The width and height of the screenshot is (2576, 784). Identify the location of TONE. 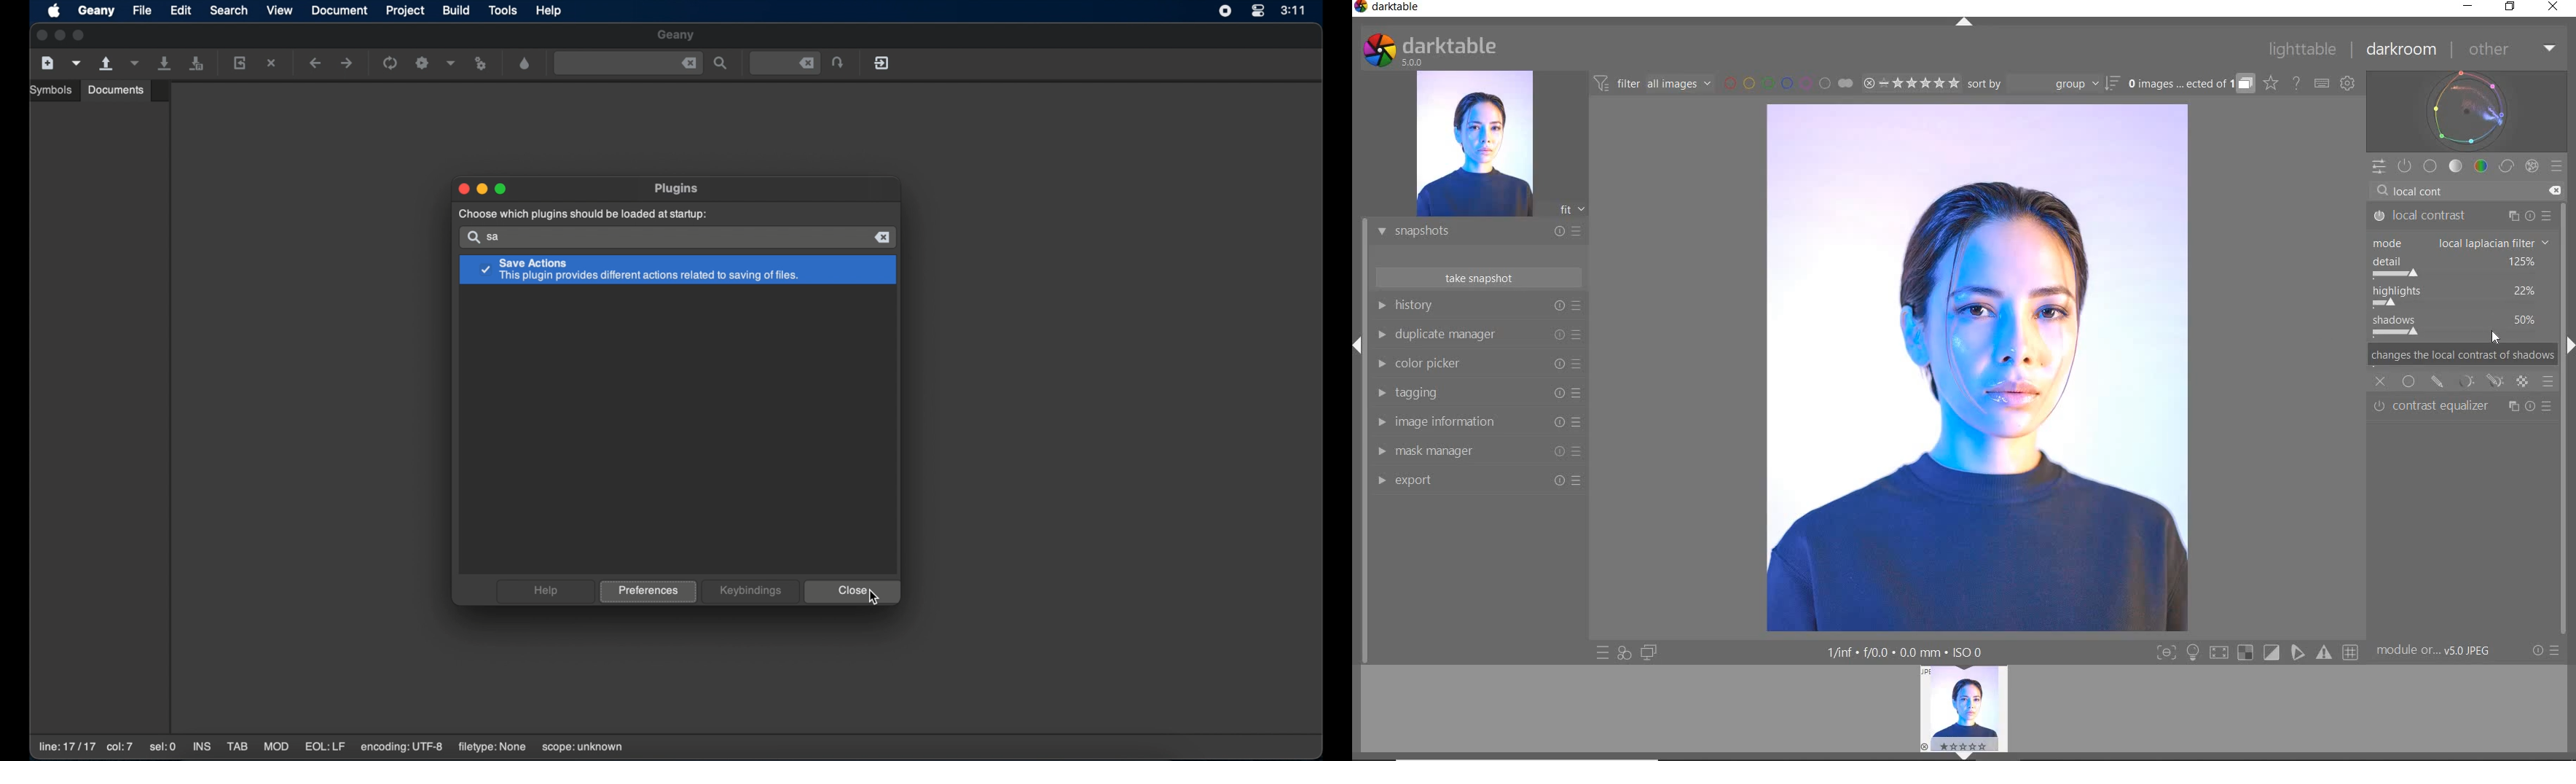
(2457, 166).